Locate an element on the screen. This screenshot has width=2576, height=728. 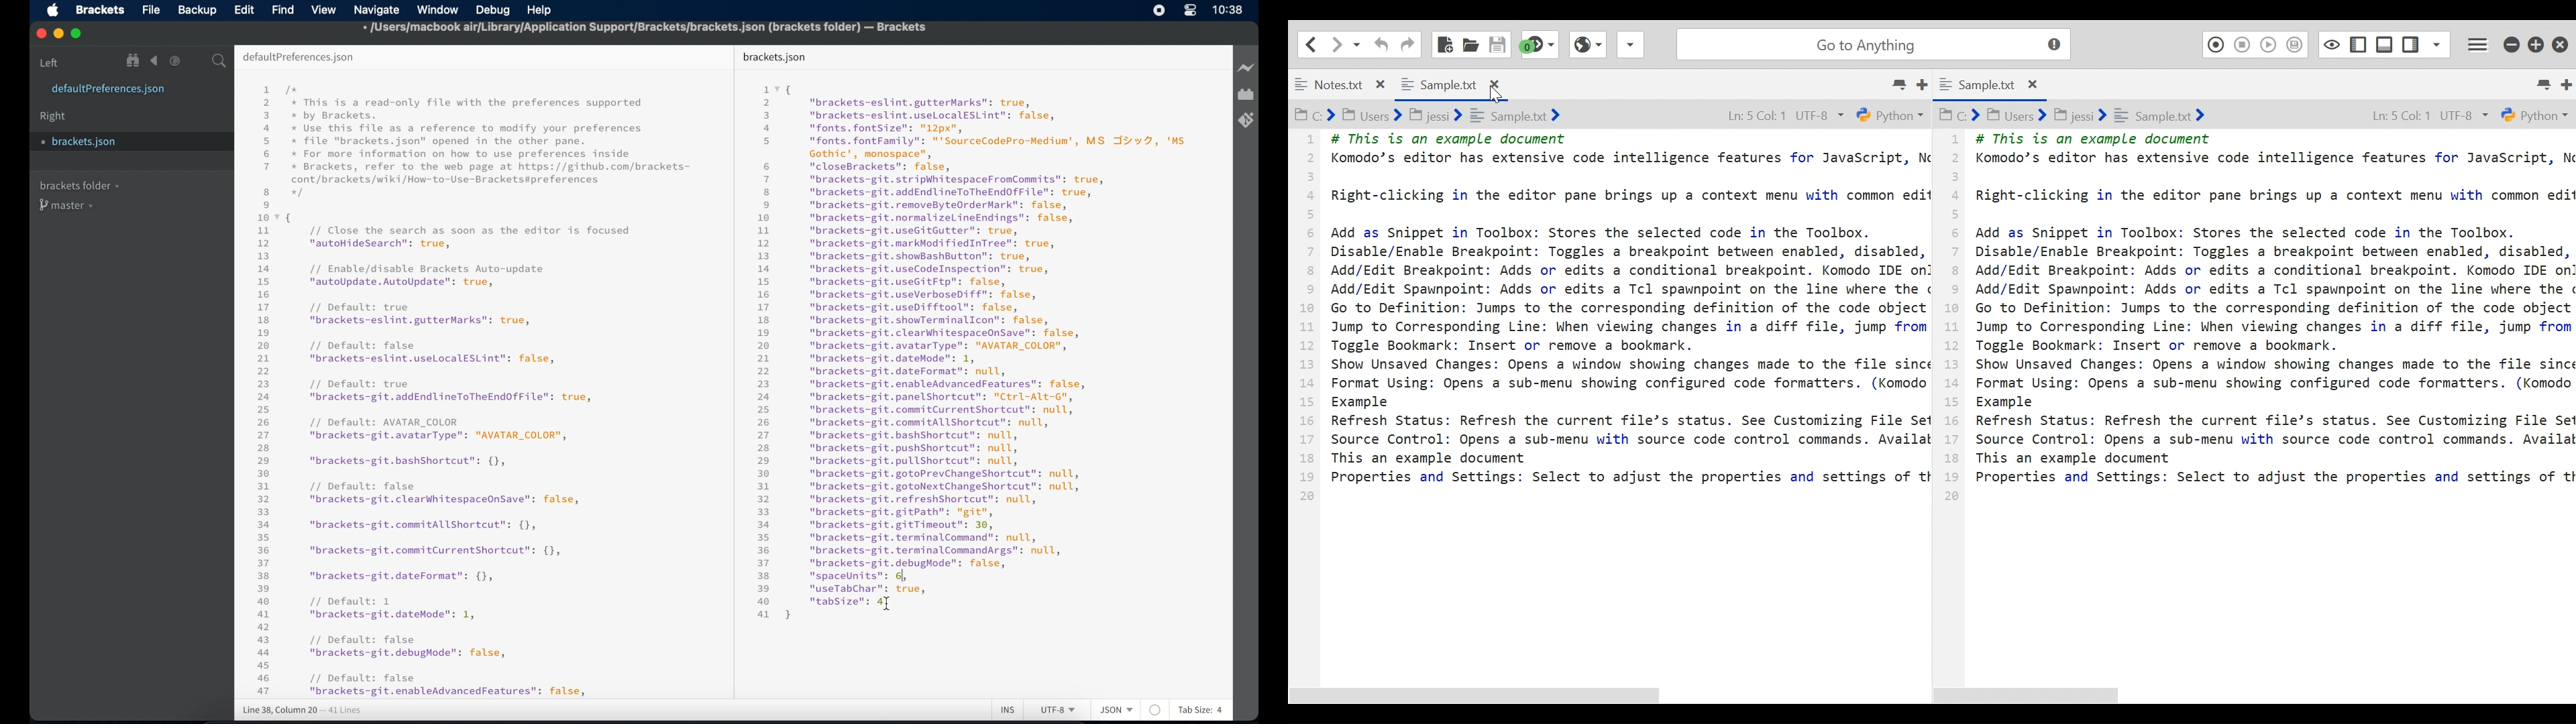
json is located at coordinates (1117, 709).